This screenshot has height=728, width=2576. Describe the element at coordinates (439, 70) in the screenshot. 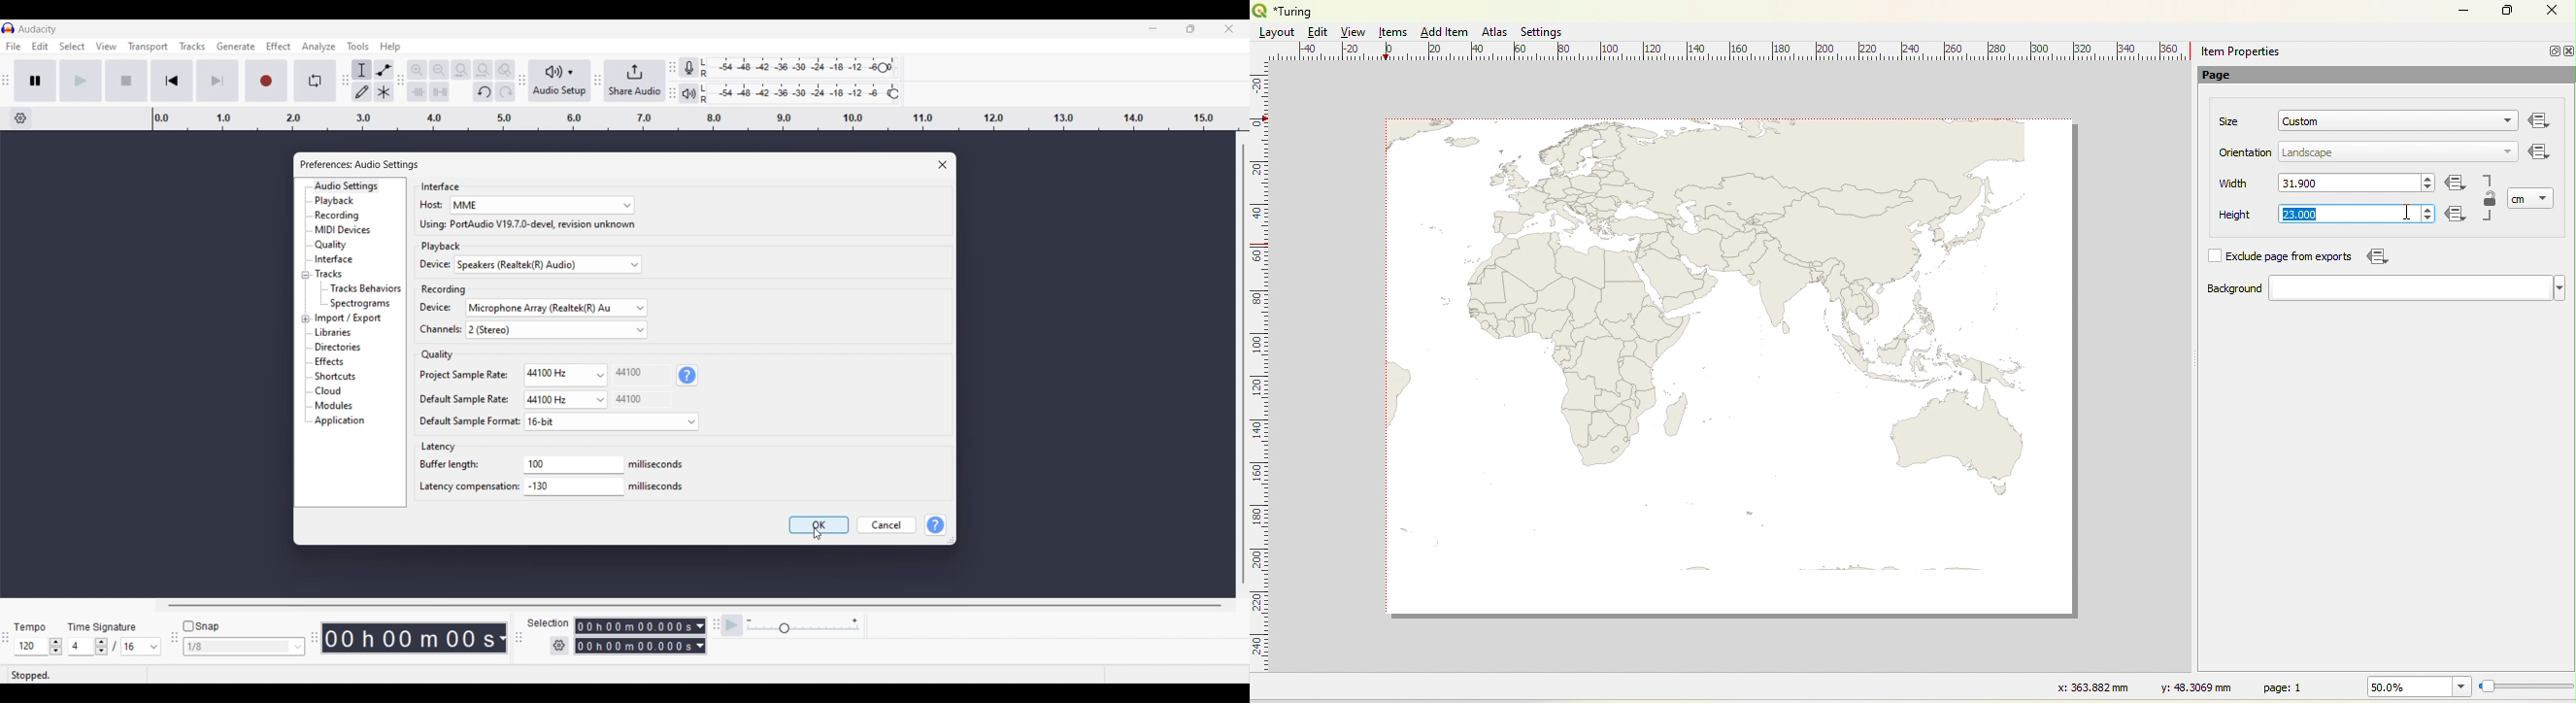

I see `Zoom out` at that location.